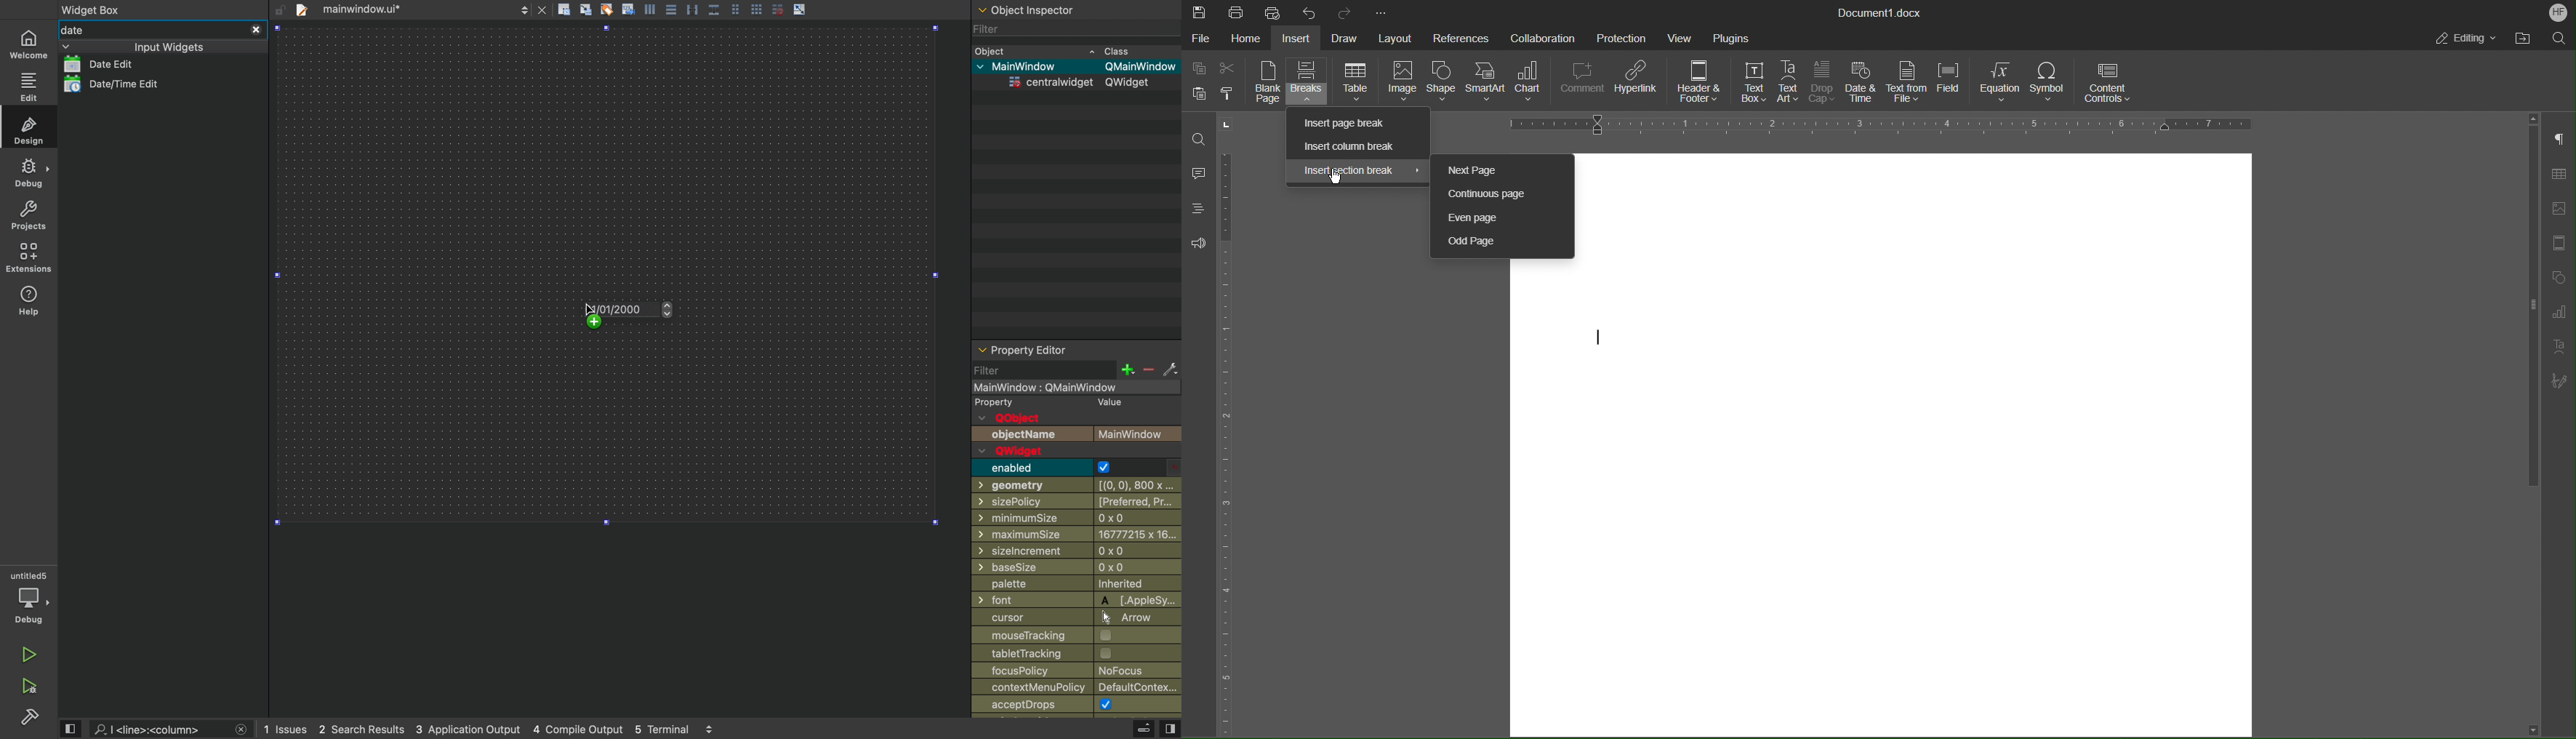  What do you see at coordinates (1198, 11) in the screenshot?
I see `Save` at bounding box center [1198, 11].